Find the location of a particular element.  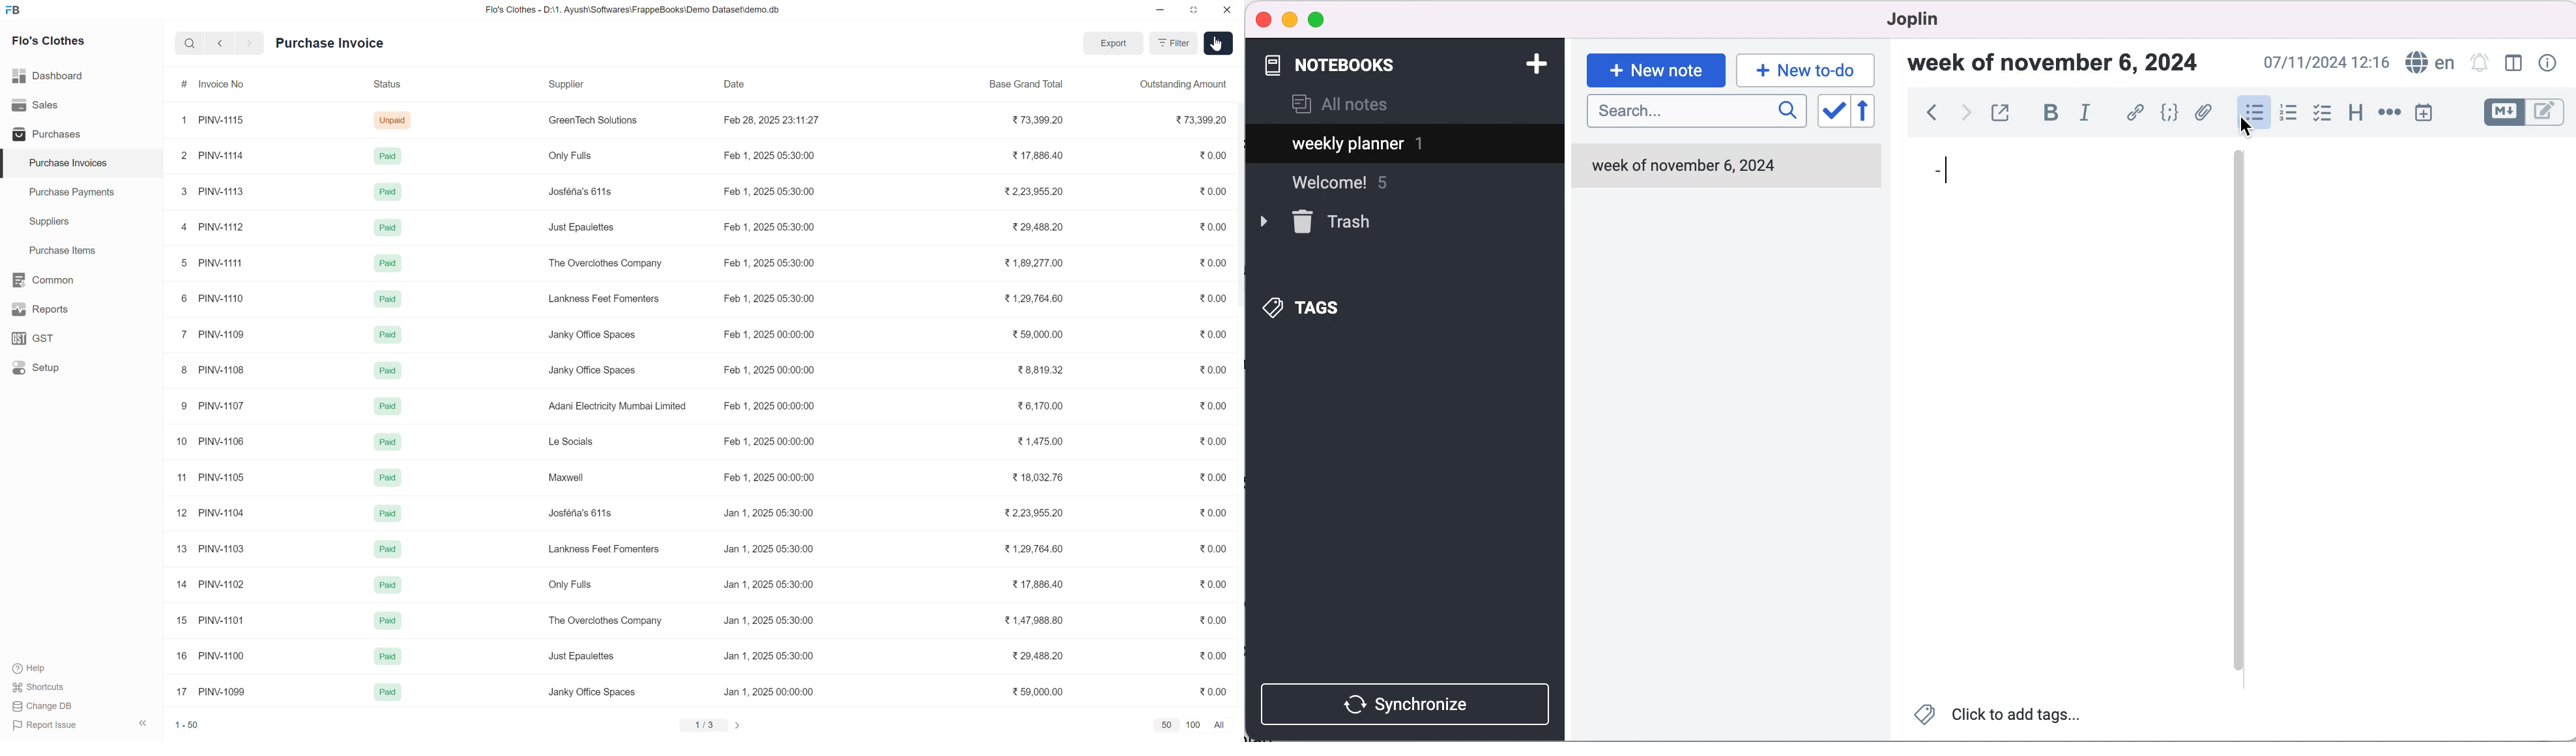

0.00 is located at coordinates (1214, 548).